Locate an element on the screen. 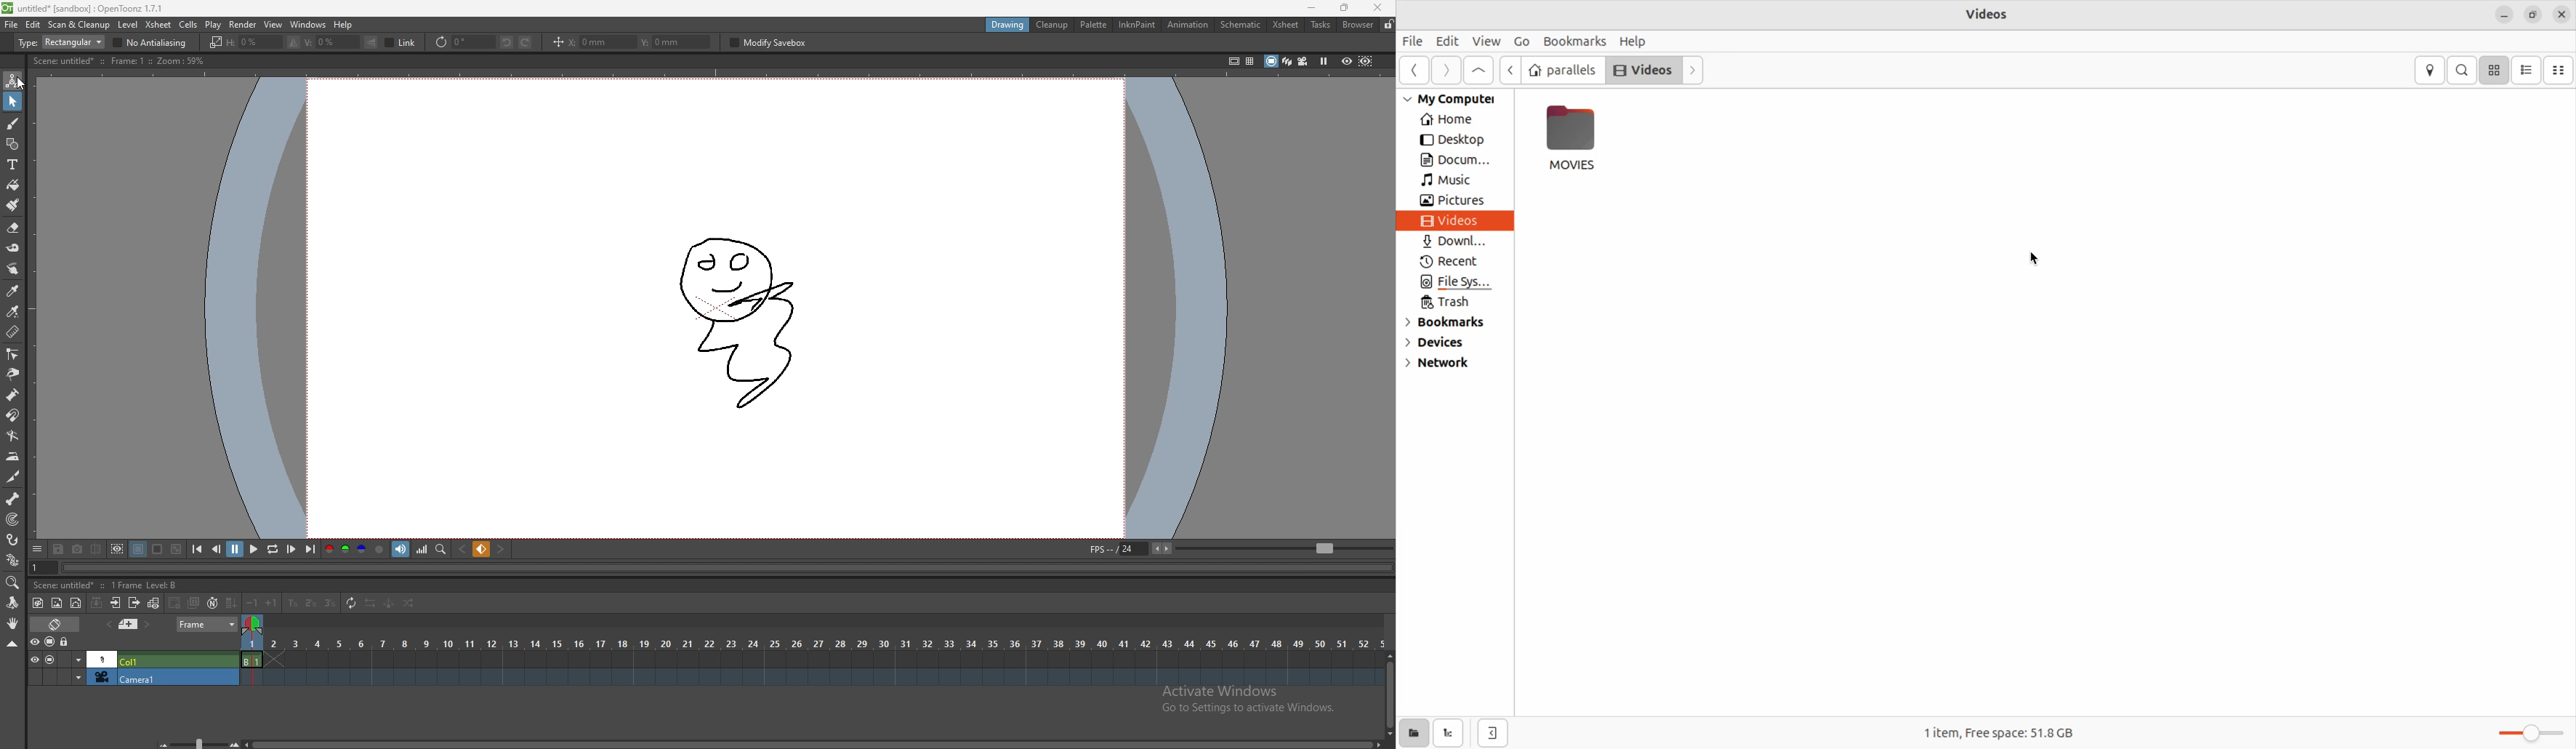 The height and width of the screenshot is (756, 2576). compare to snapshot is located at coordinates (96, 549).